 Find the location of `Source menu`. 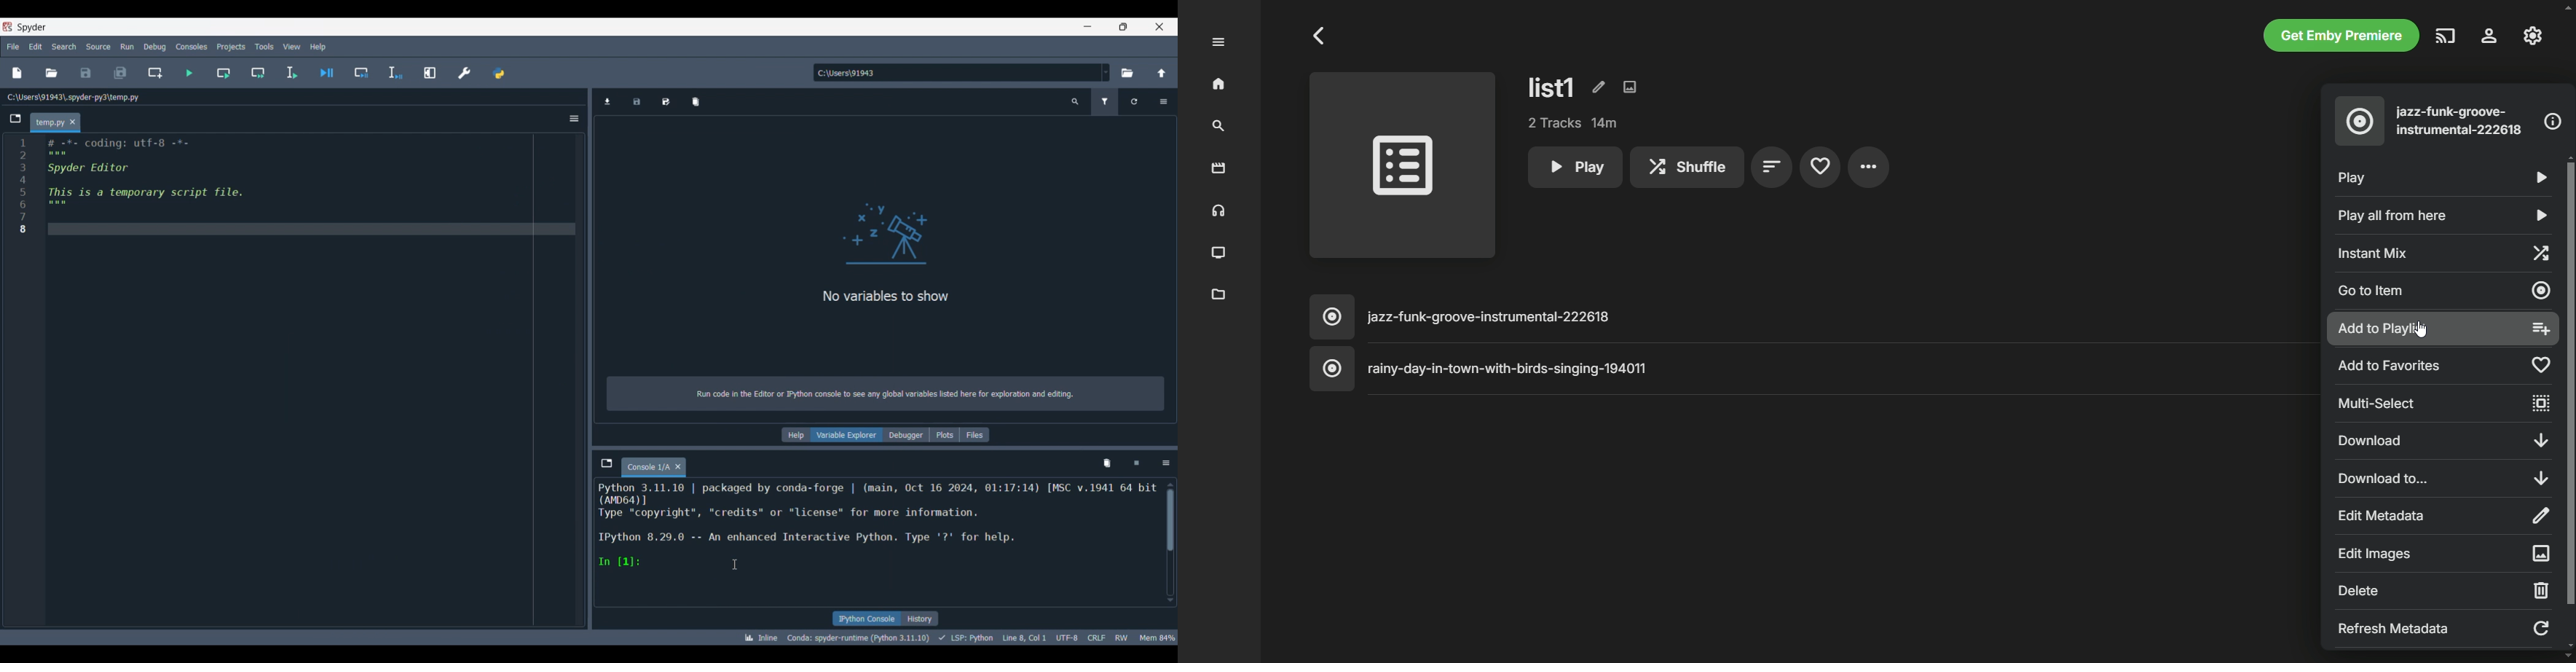

Source menu is located at coordinates (99, 47).